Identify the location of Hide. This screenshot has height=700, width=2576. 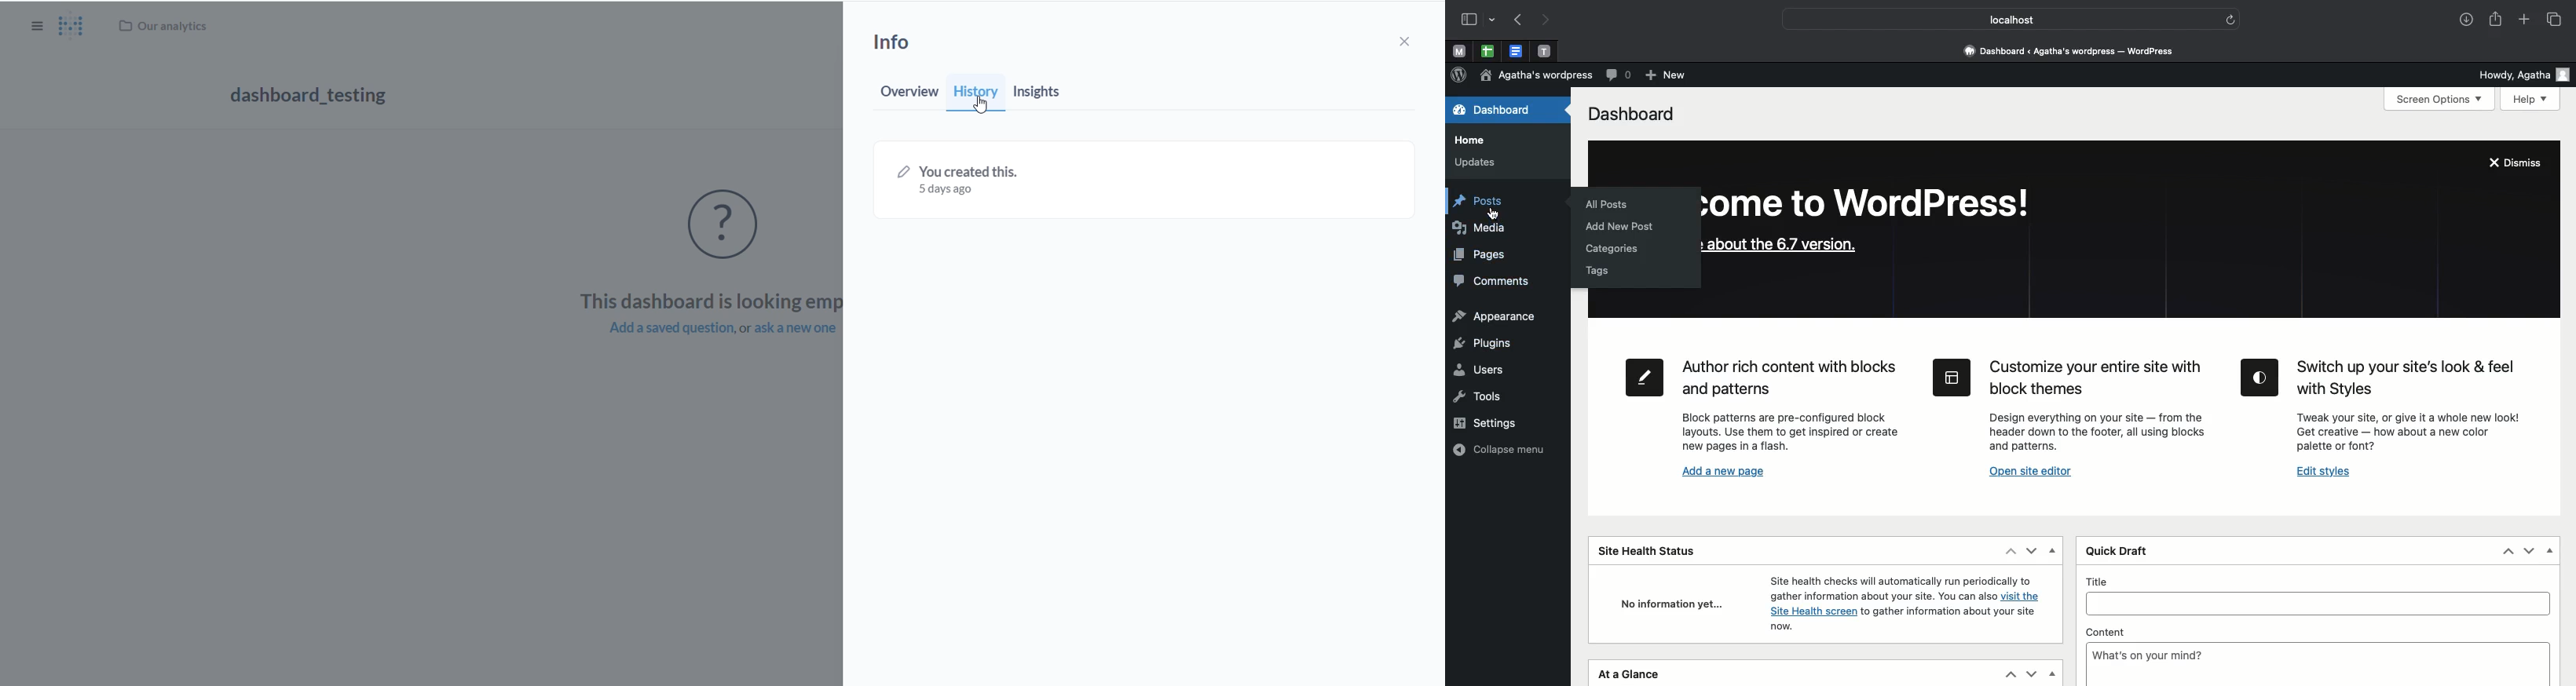
(2051, 673).